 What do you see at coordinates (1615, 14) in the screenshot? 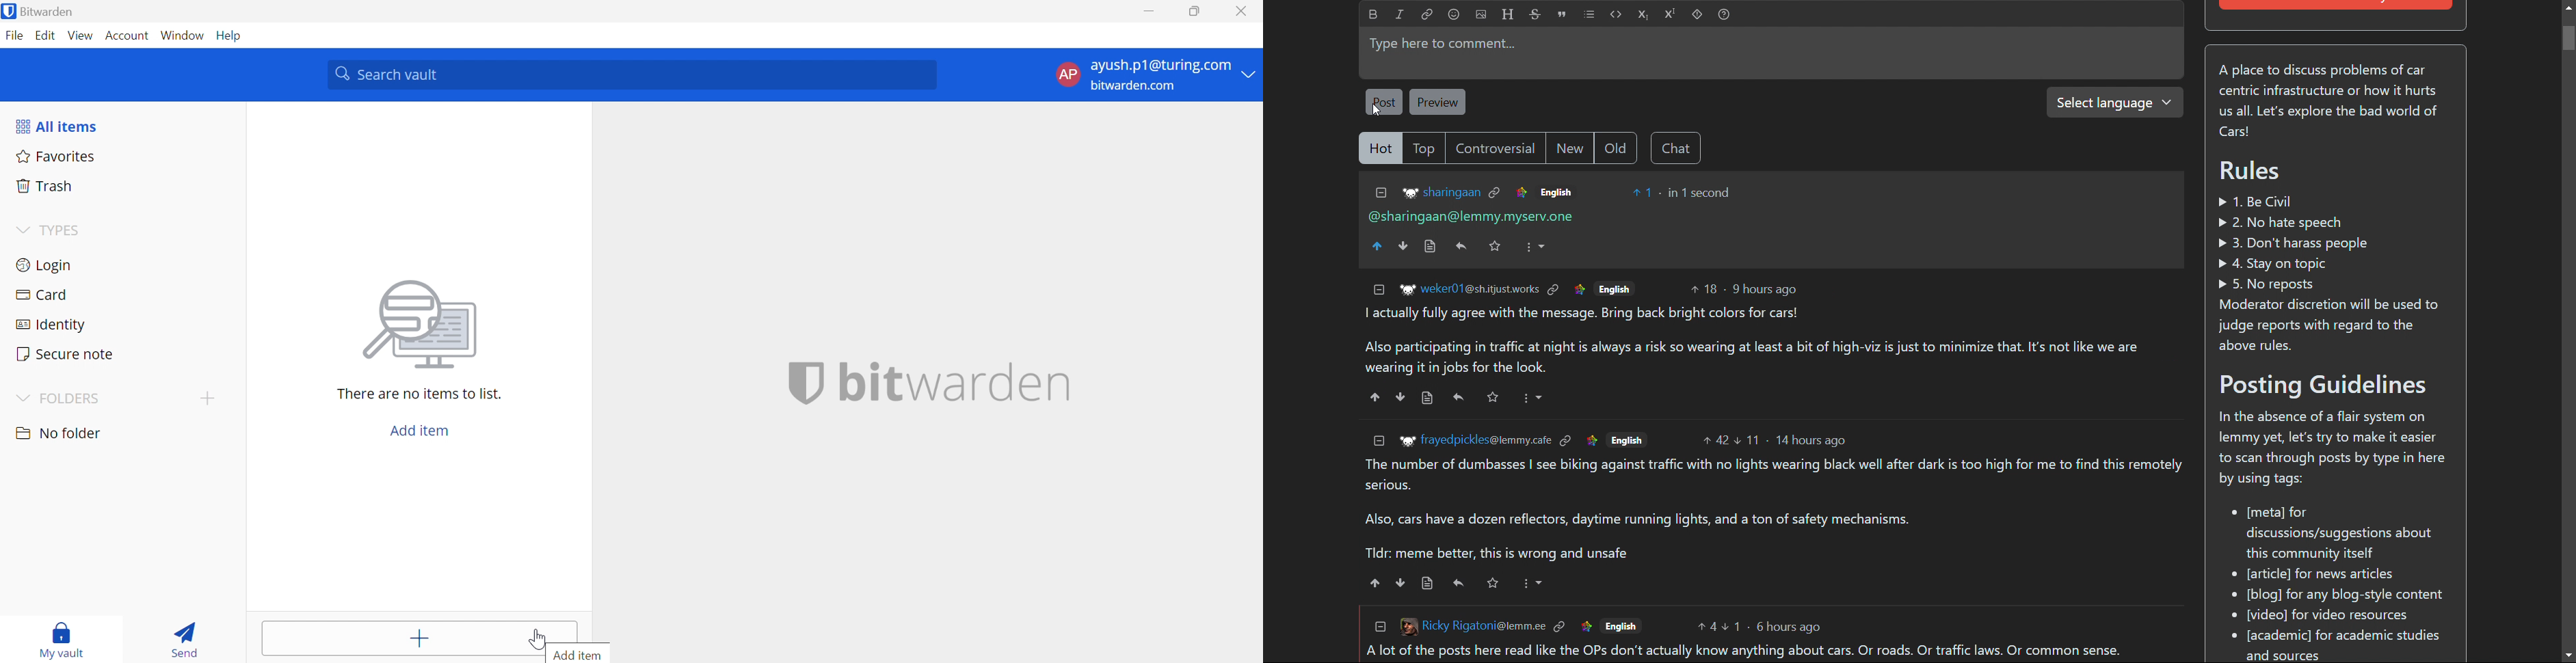
I see `code` at bounding box center [1615, 14].